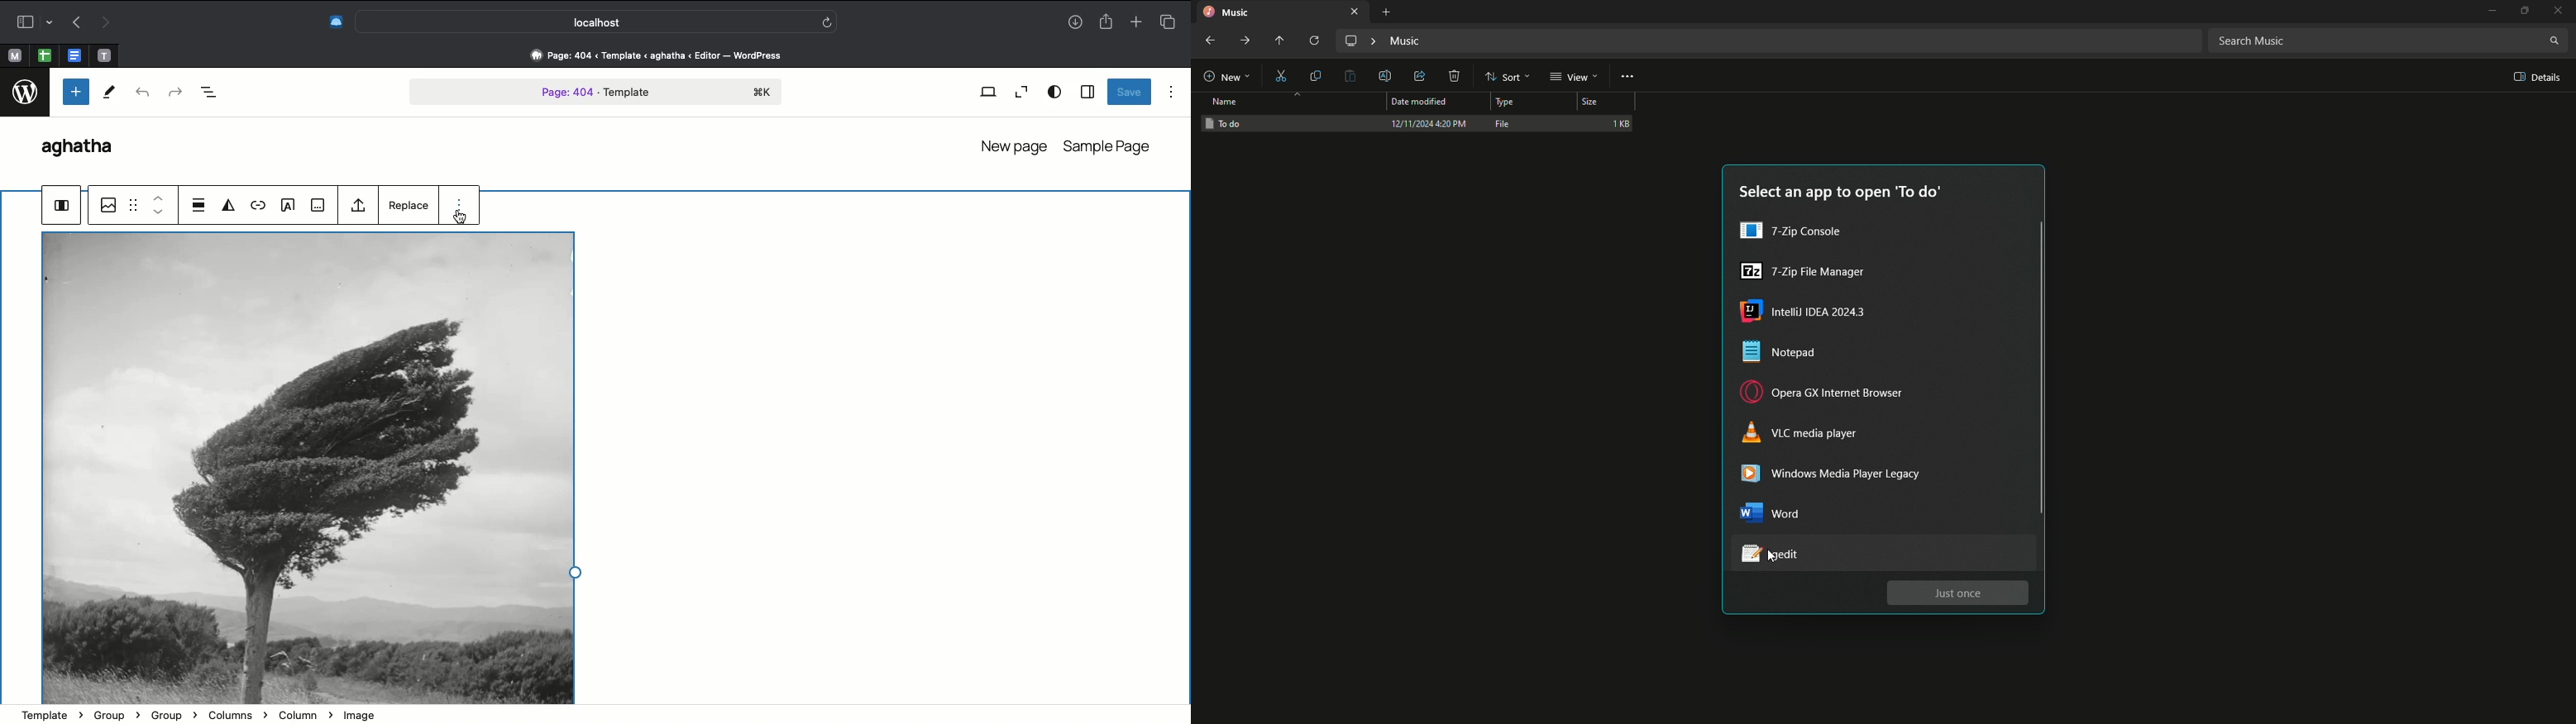 The height and width of the screenshot is (728, 2576). I want to click on Upload, so click(359, 206).